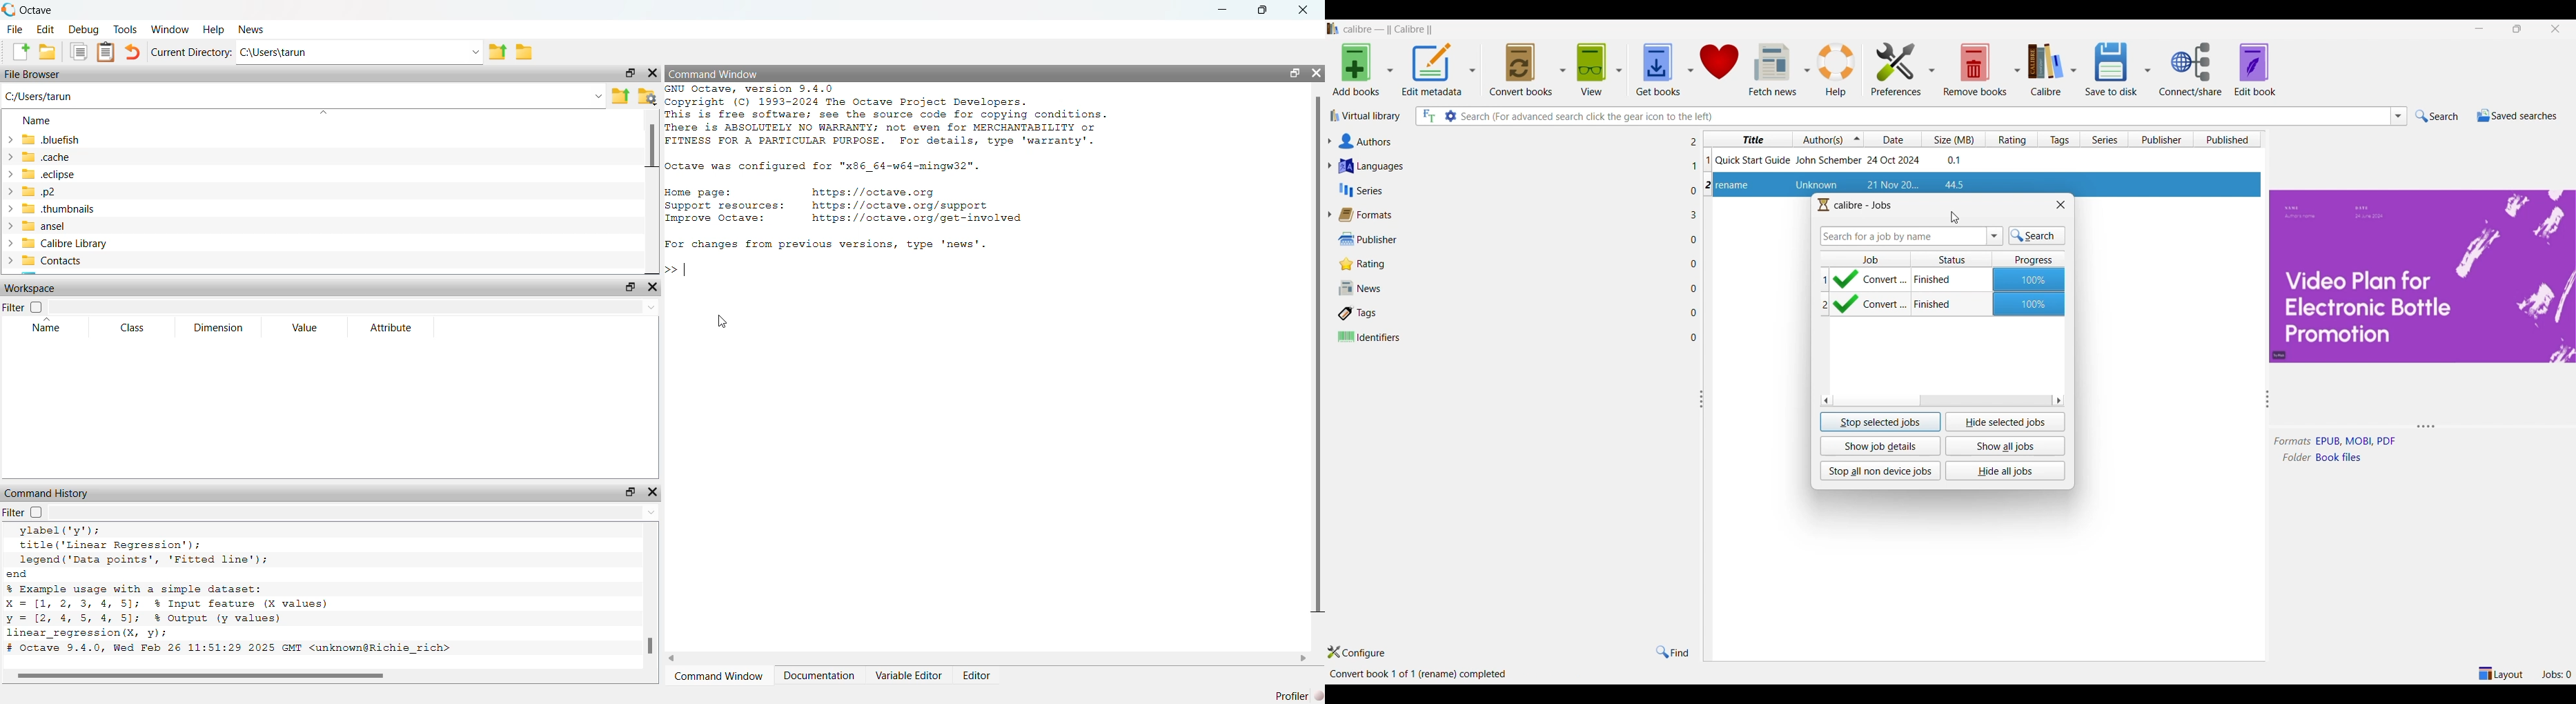 The height and width of the screenshot is (728, 2576). I want to click on browse directories, so click(524, 52).